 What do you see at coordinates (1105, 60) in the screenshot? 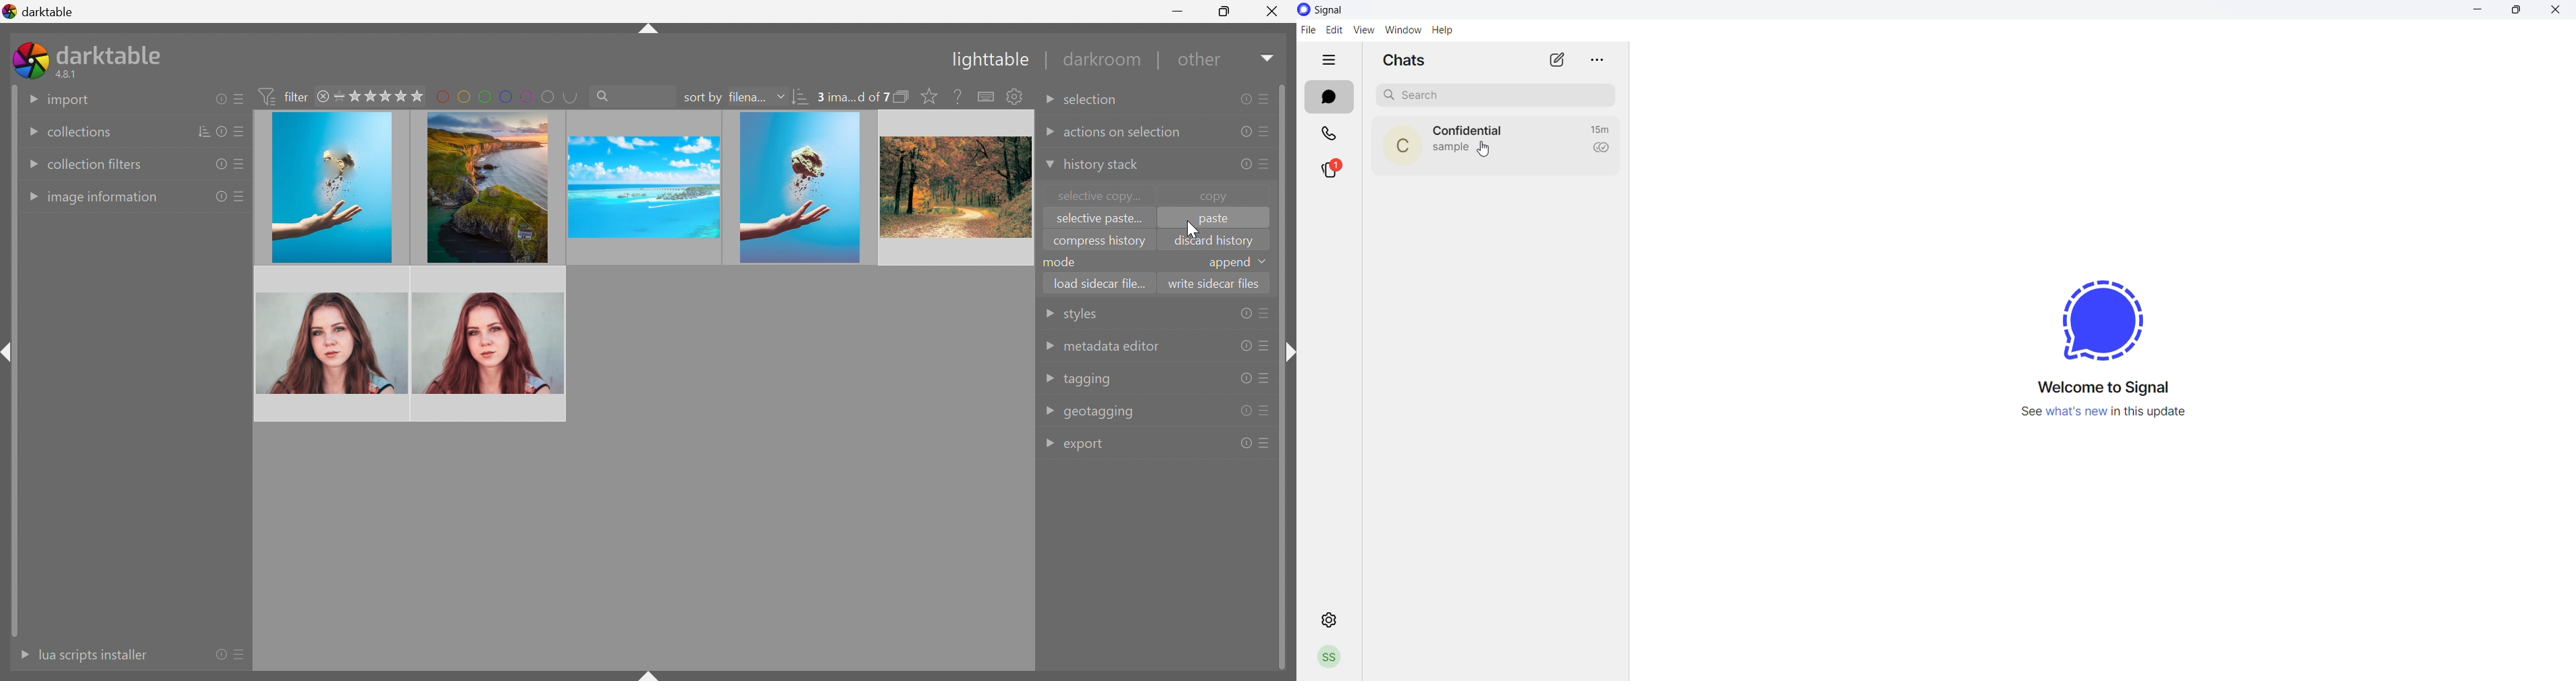
I see `darkroom` at bounding box center [1105, 60].